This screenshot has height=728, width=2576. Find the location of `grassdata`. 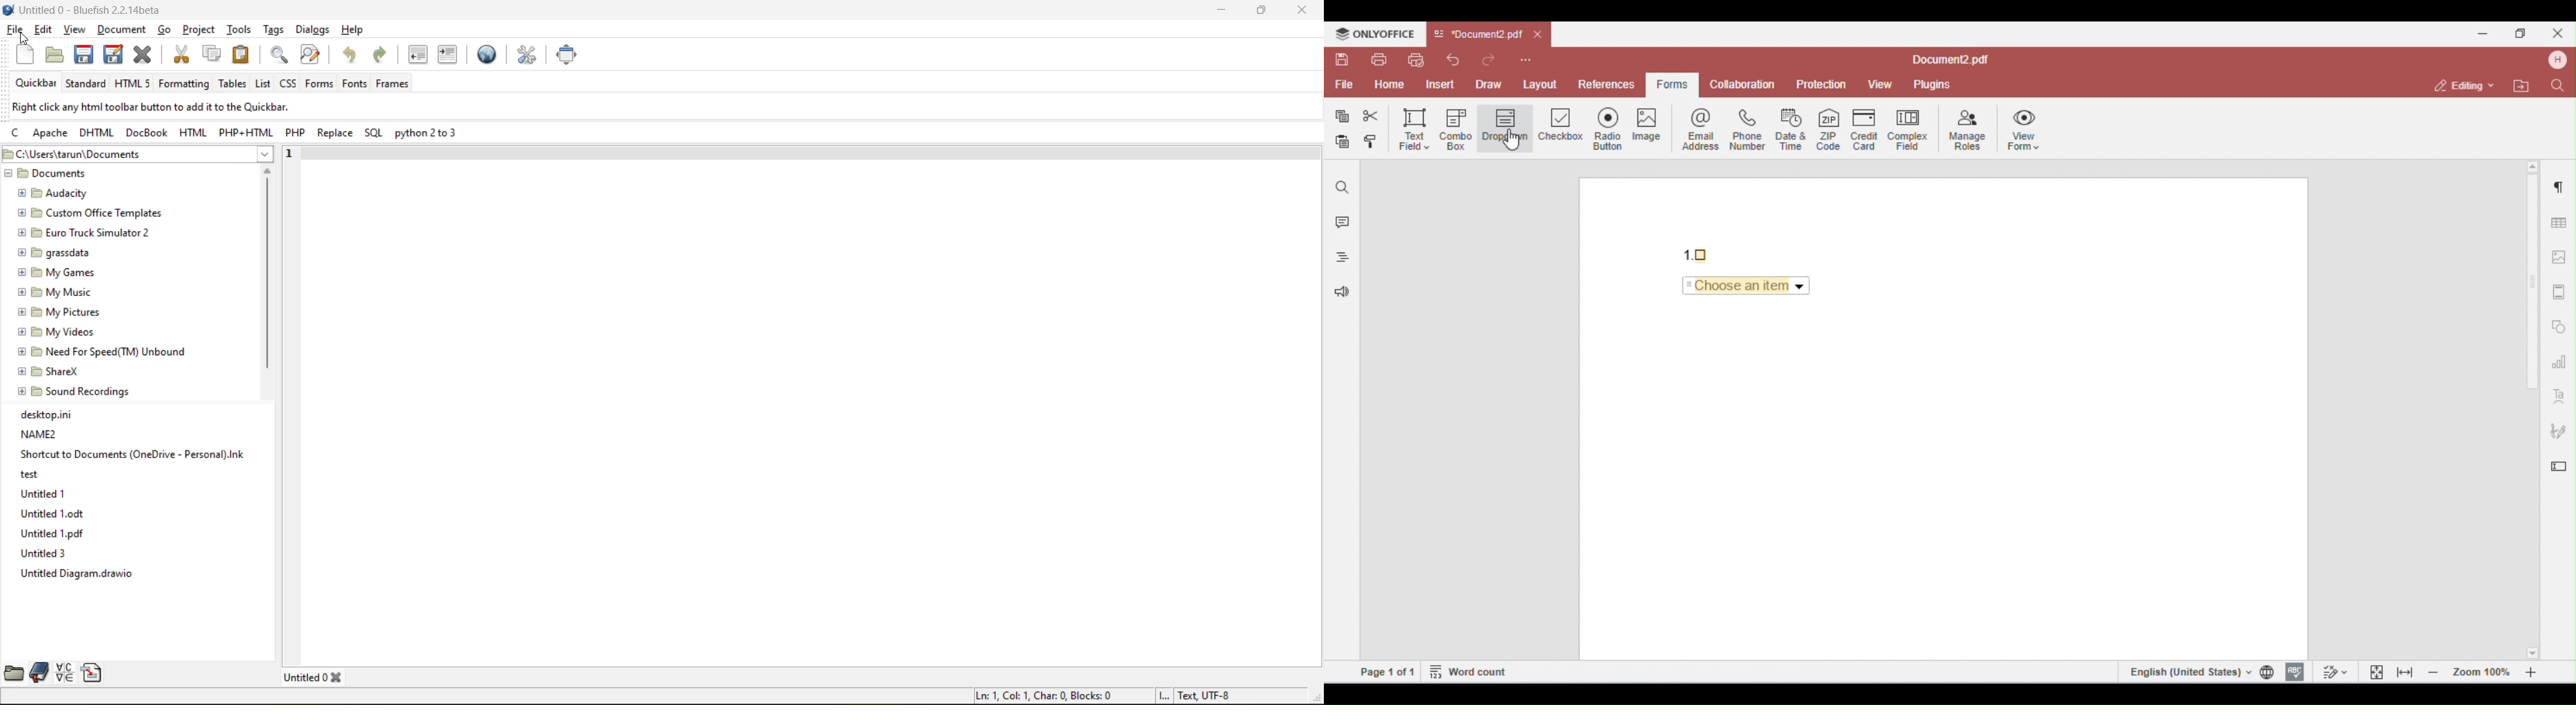

grassdata is located at coordinates (59, 251).